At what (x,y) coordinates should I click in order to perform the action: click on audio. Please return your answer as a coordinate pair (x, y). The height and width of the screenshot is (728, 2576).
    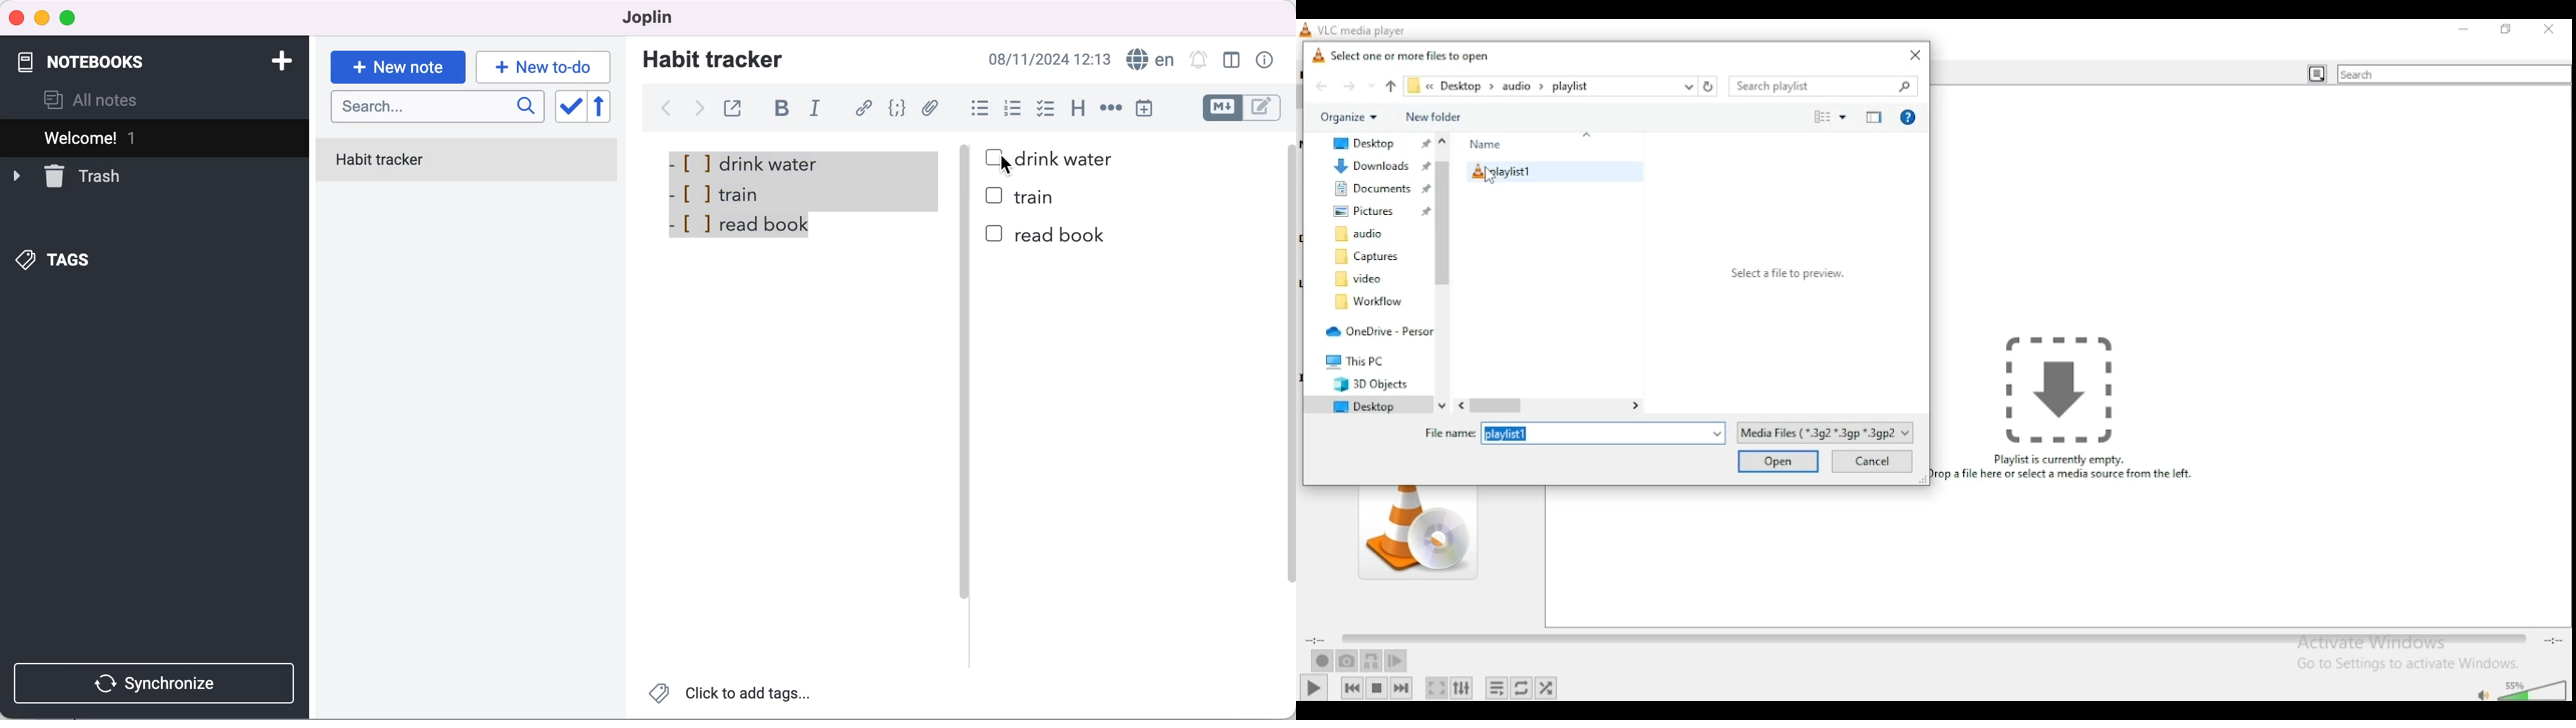
    Looking at the image, I should click on (1518, 87).